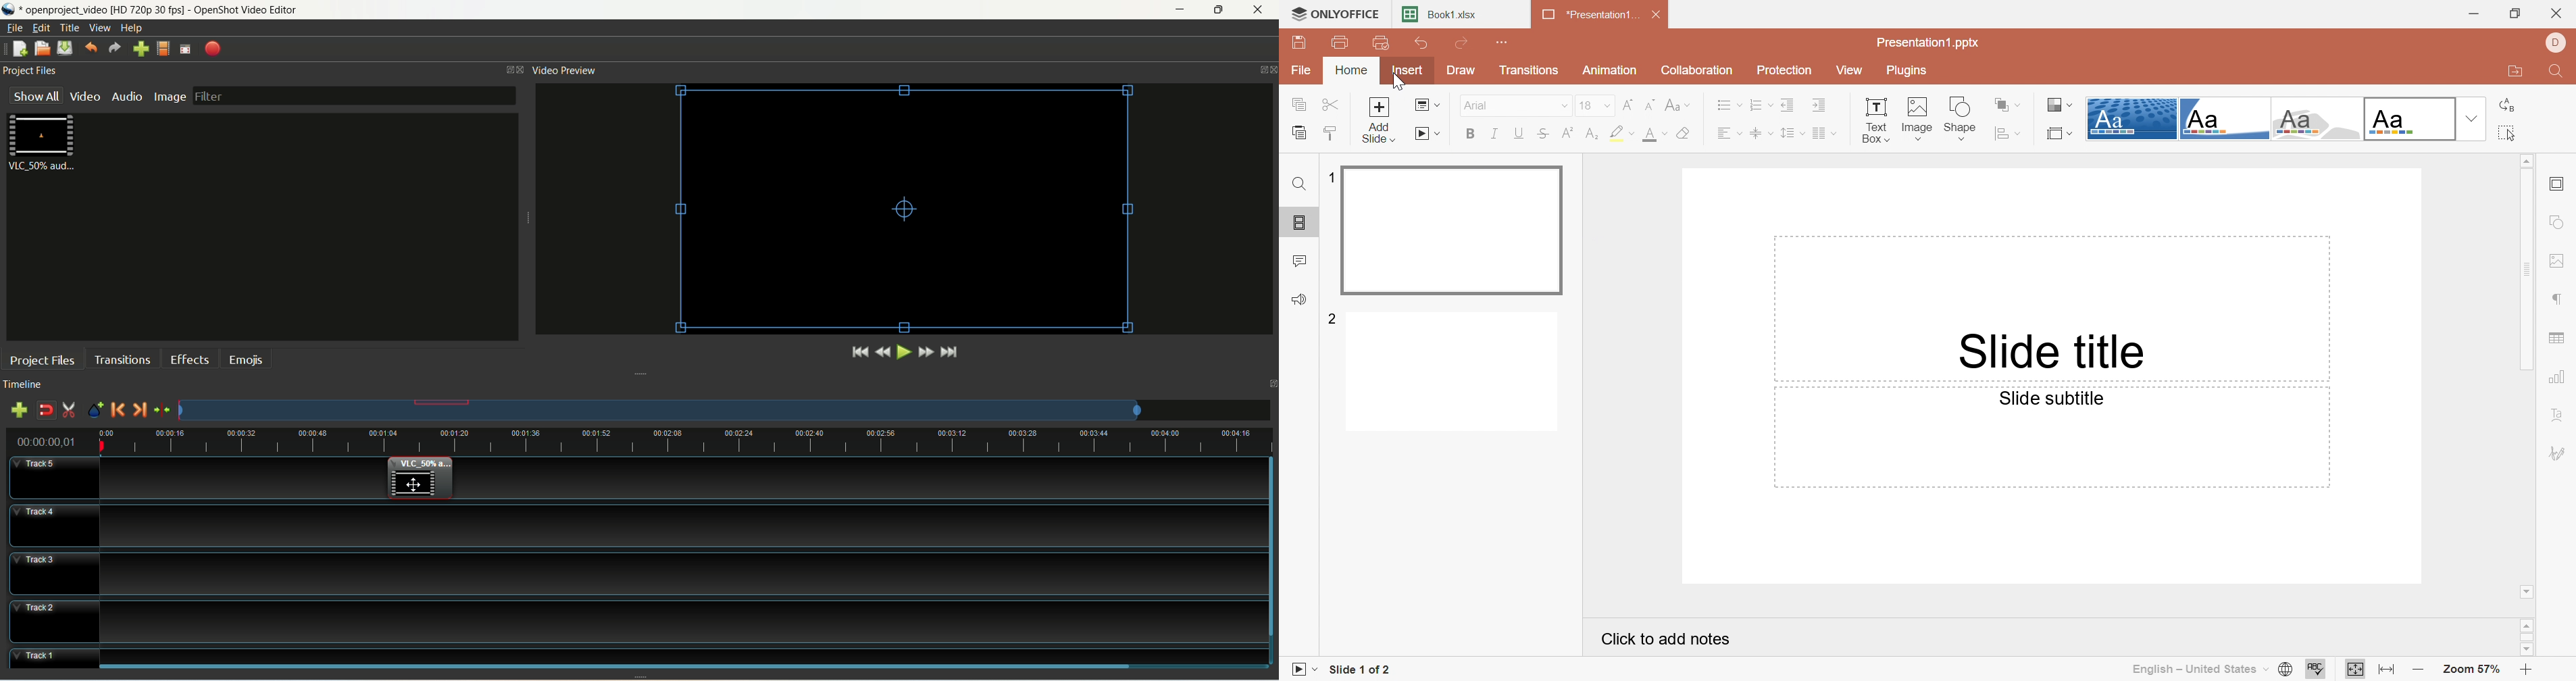 The width and height of the screenshot is (2576, 700). What do you see at coordinates (1558, 107) in the screenshot?
I see `Drop Down` at bounding box center [1558, 107].